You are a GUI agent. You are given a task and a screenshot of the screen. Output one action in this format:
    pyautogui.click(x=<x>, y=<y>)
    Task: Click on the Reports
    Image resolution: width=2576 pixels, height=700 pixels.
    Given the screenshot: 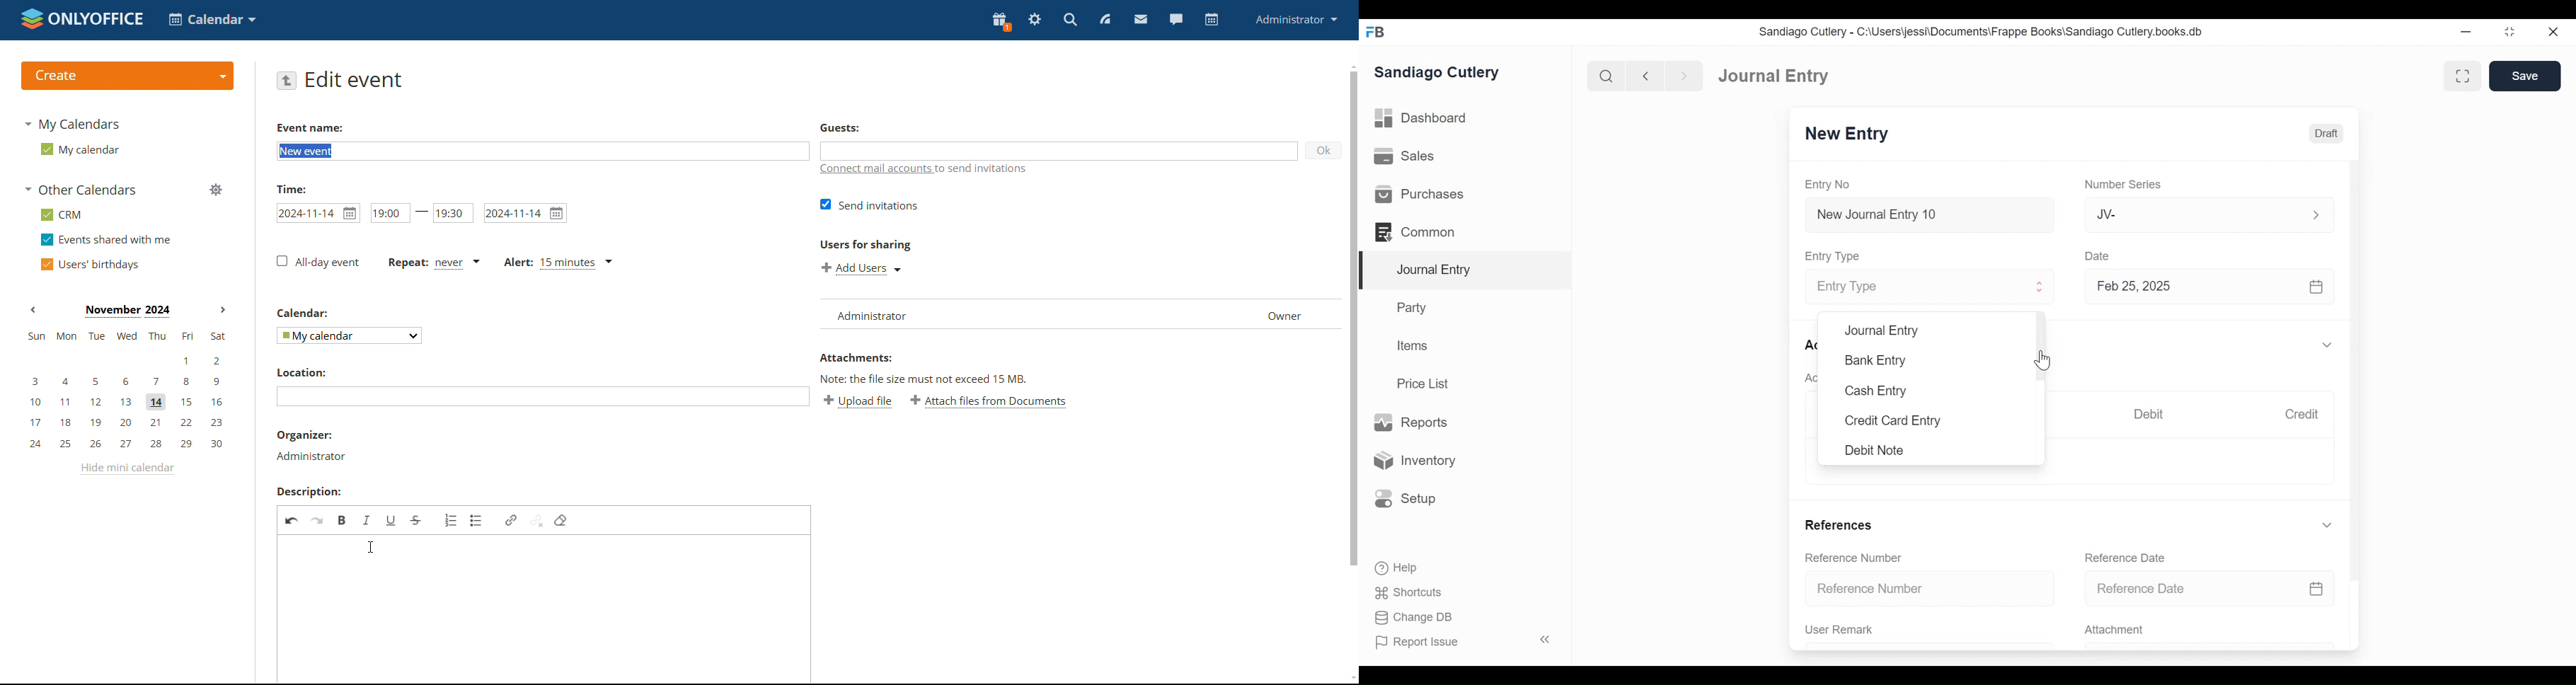 What is the action you would take?
    pyautogui.click(x=1410, y=422)
    